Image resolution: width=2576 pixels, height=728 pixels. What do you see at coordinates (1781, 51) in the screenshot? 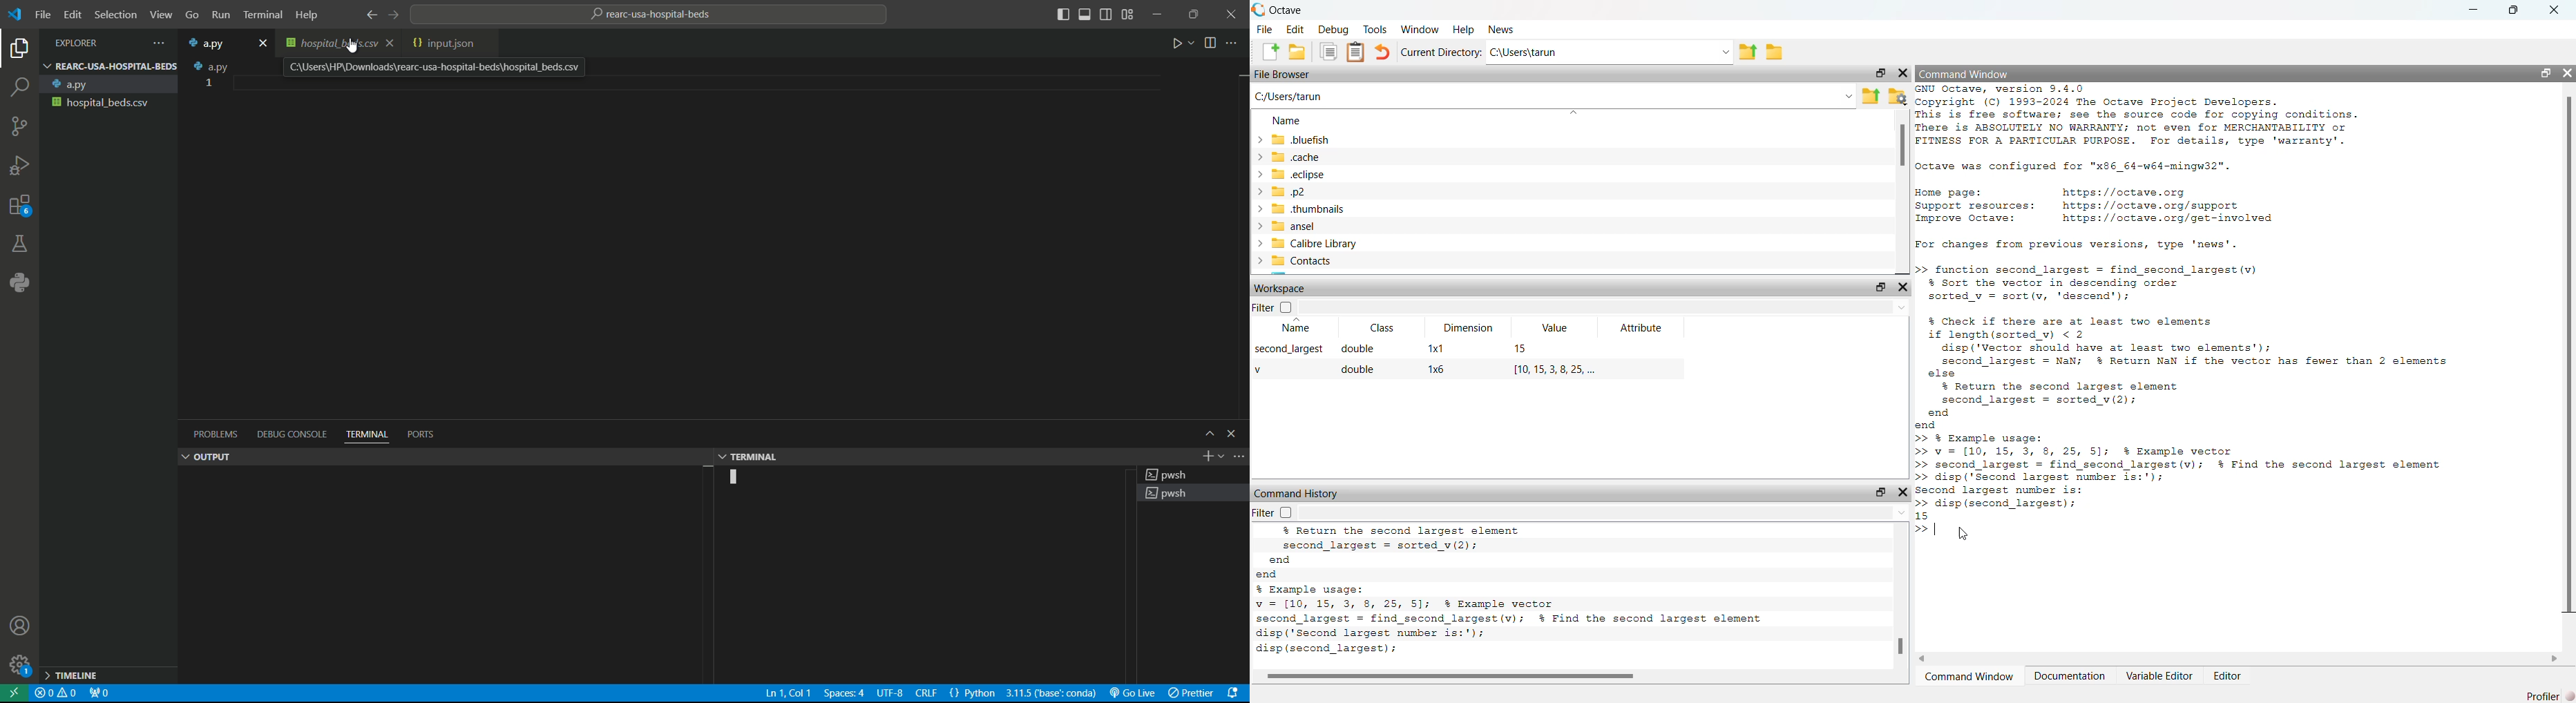
I see `browse directories` at bounding box center [1781, 51].